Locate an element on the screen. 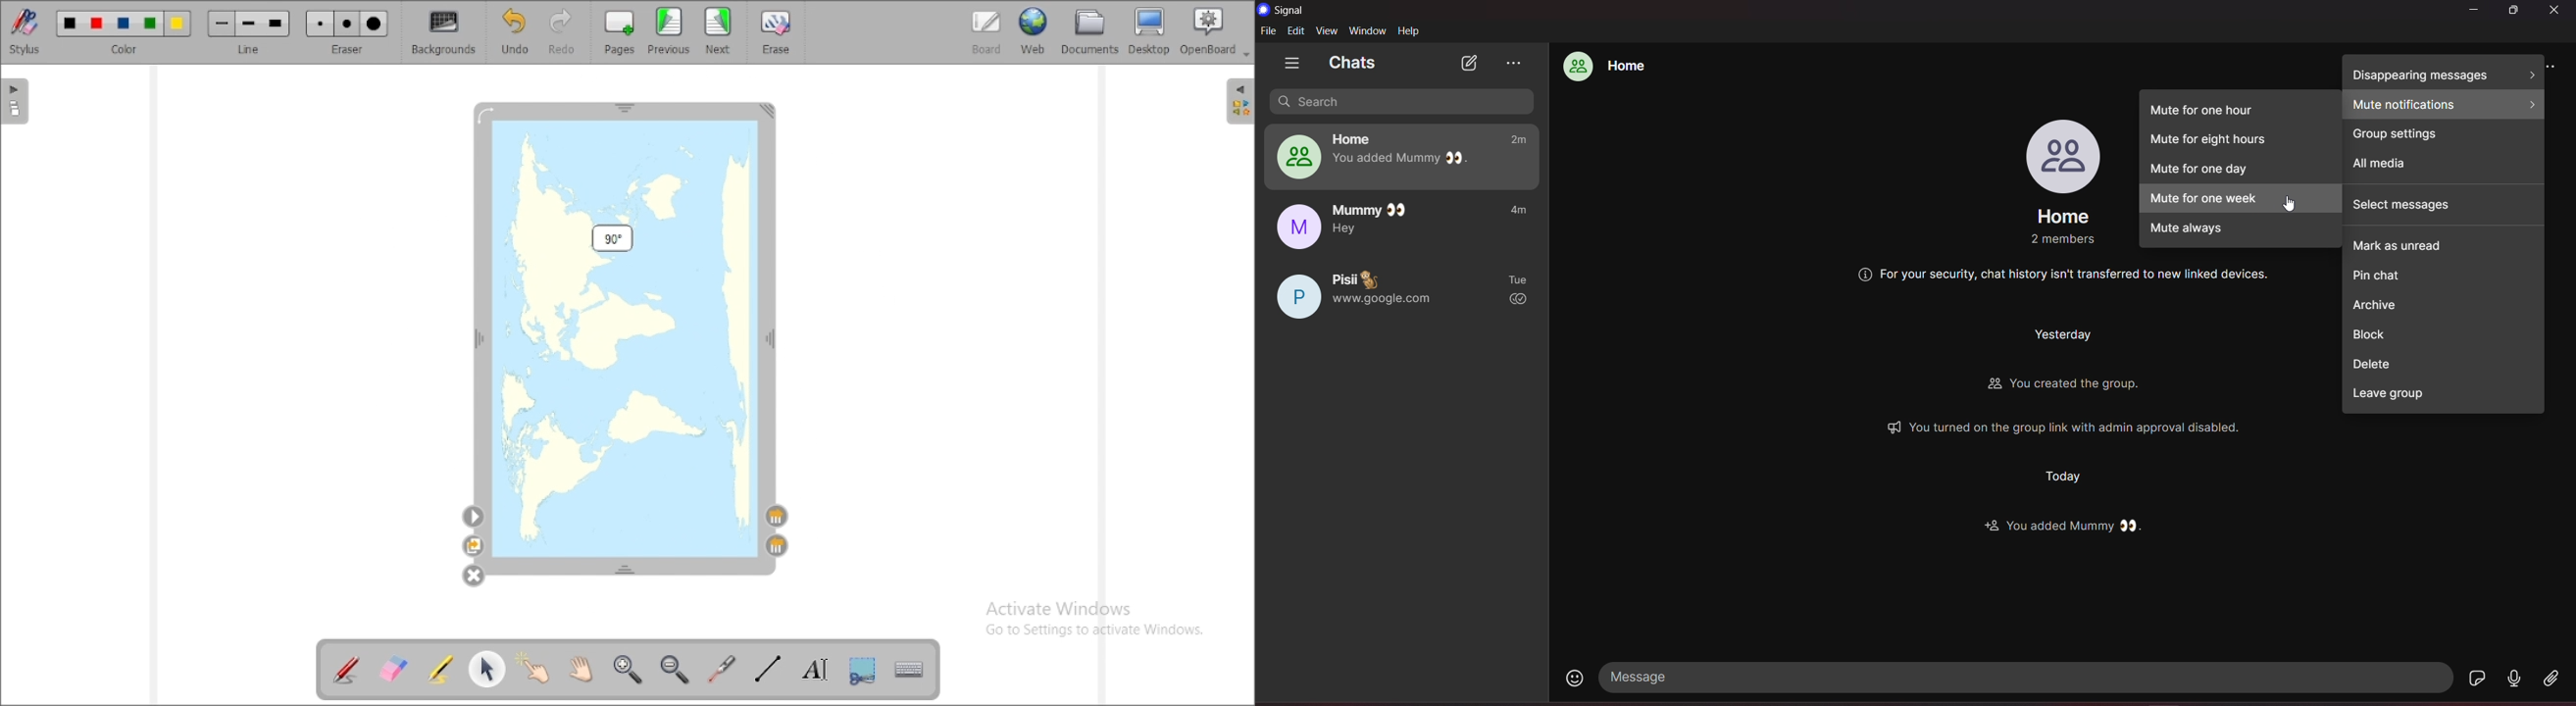  select and modify objects is located at coordinates (487, 669).